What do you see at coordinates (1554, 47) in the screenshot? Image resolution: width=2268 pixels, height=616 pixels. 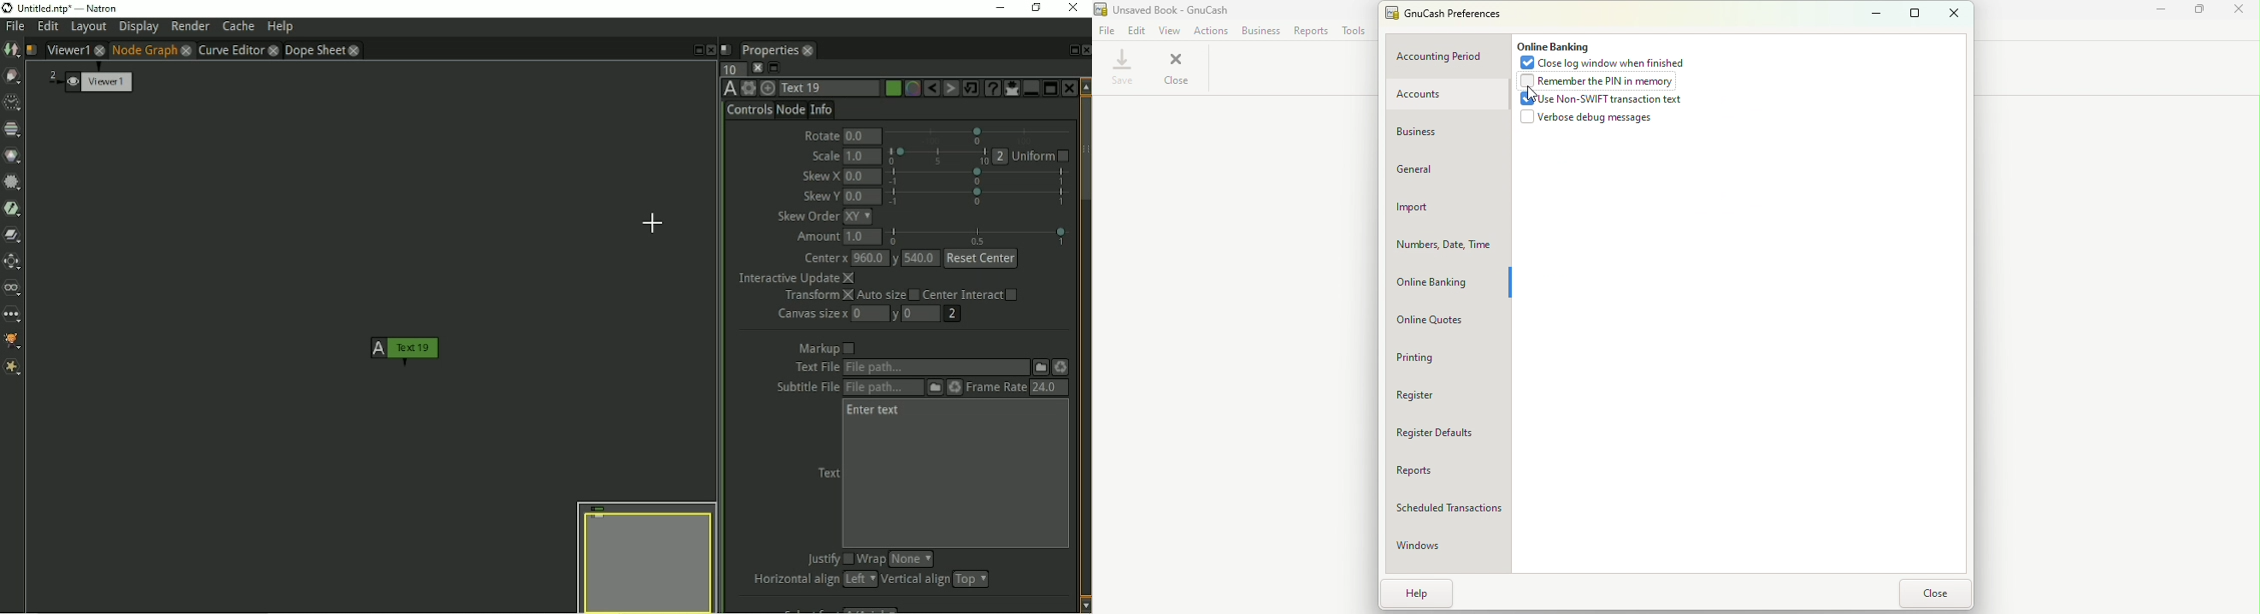 I see `Online banking` at bounding box center [1554, 47].